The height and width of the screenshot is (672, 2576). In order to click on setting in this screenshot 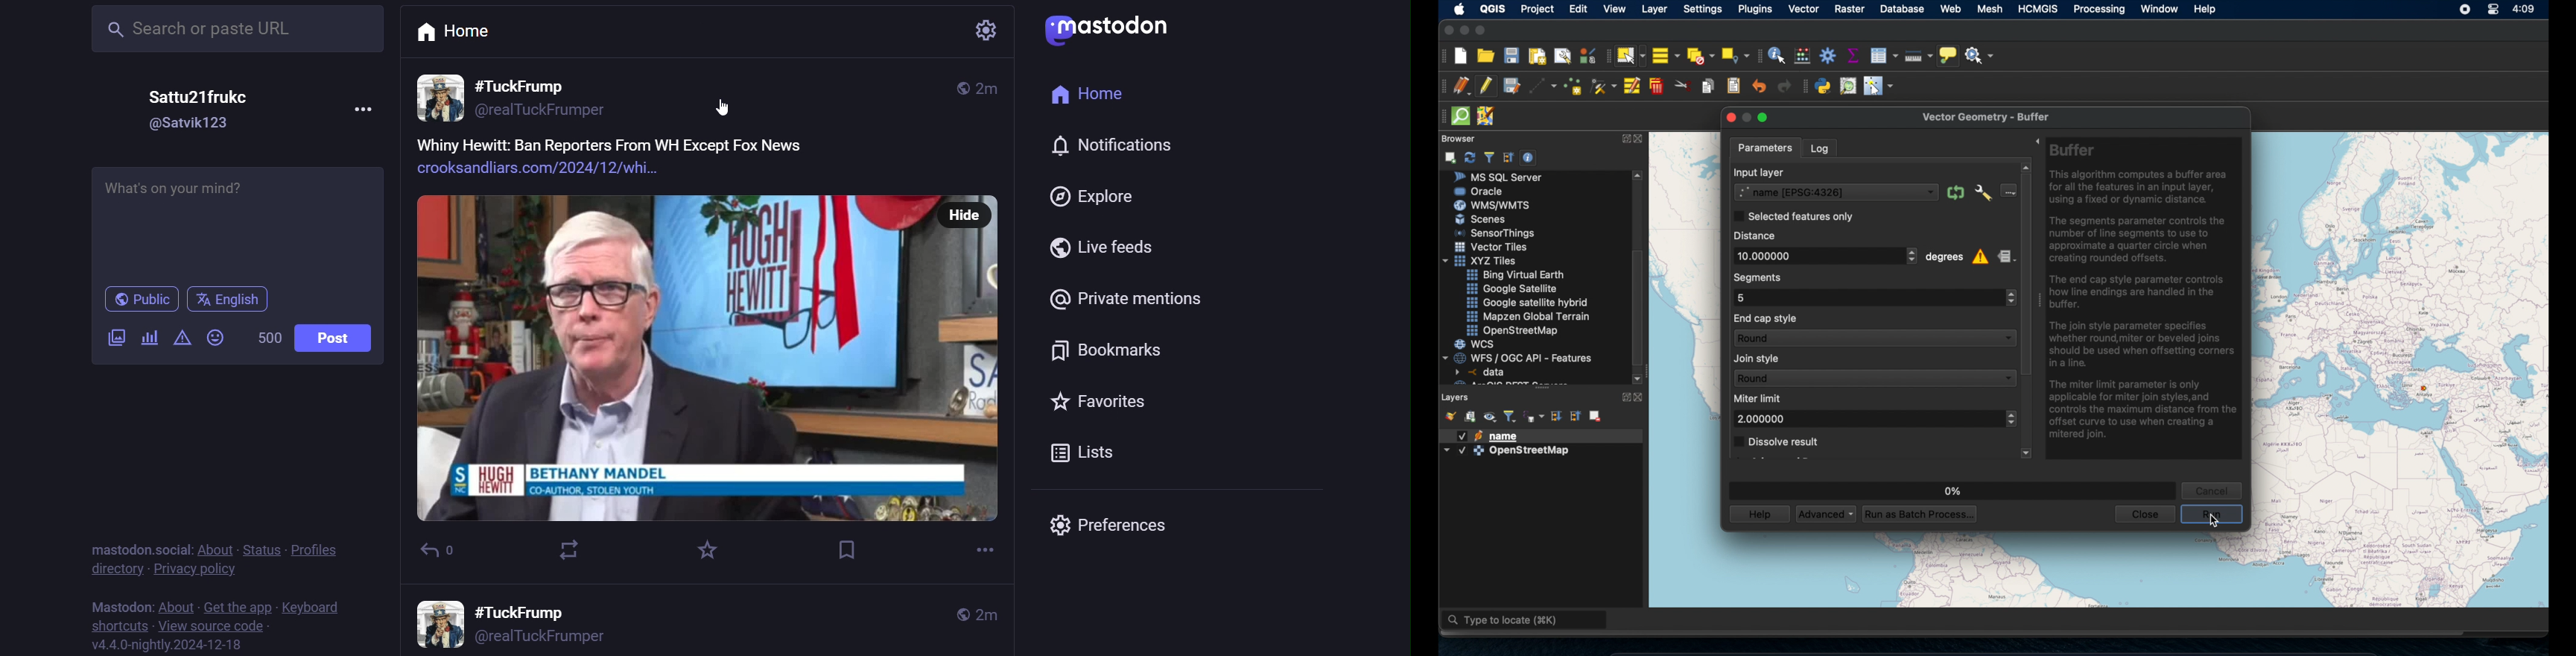, I will do `click(986, 30)`.